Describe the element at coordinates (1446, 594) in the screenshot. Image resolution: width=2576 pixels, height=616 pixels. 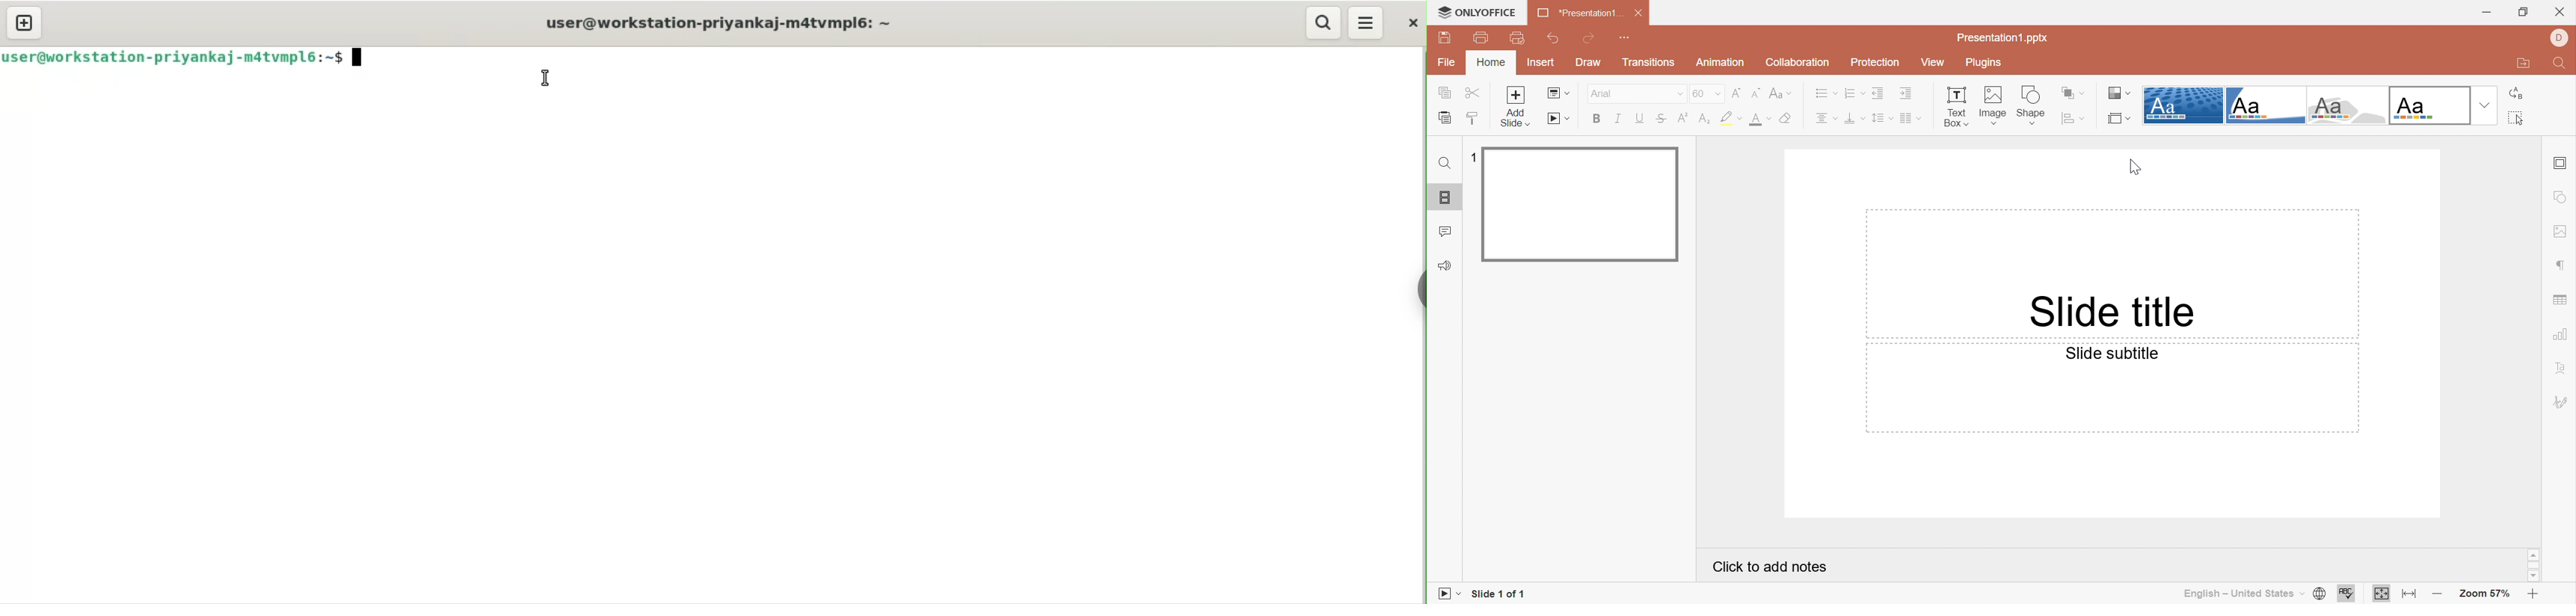
I see `Start slideshow` at that location.